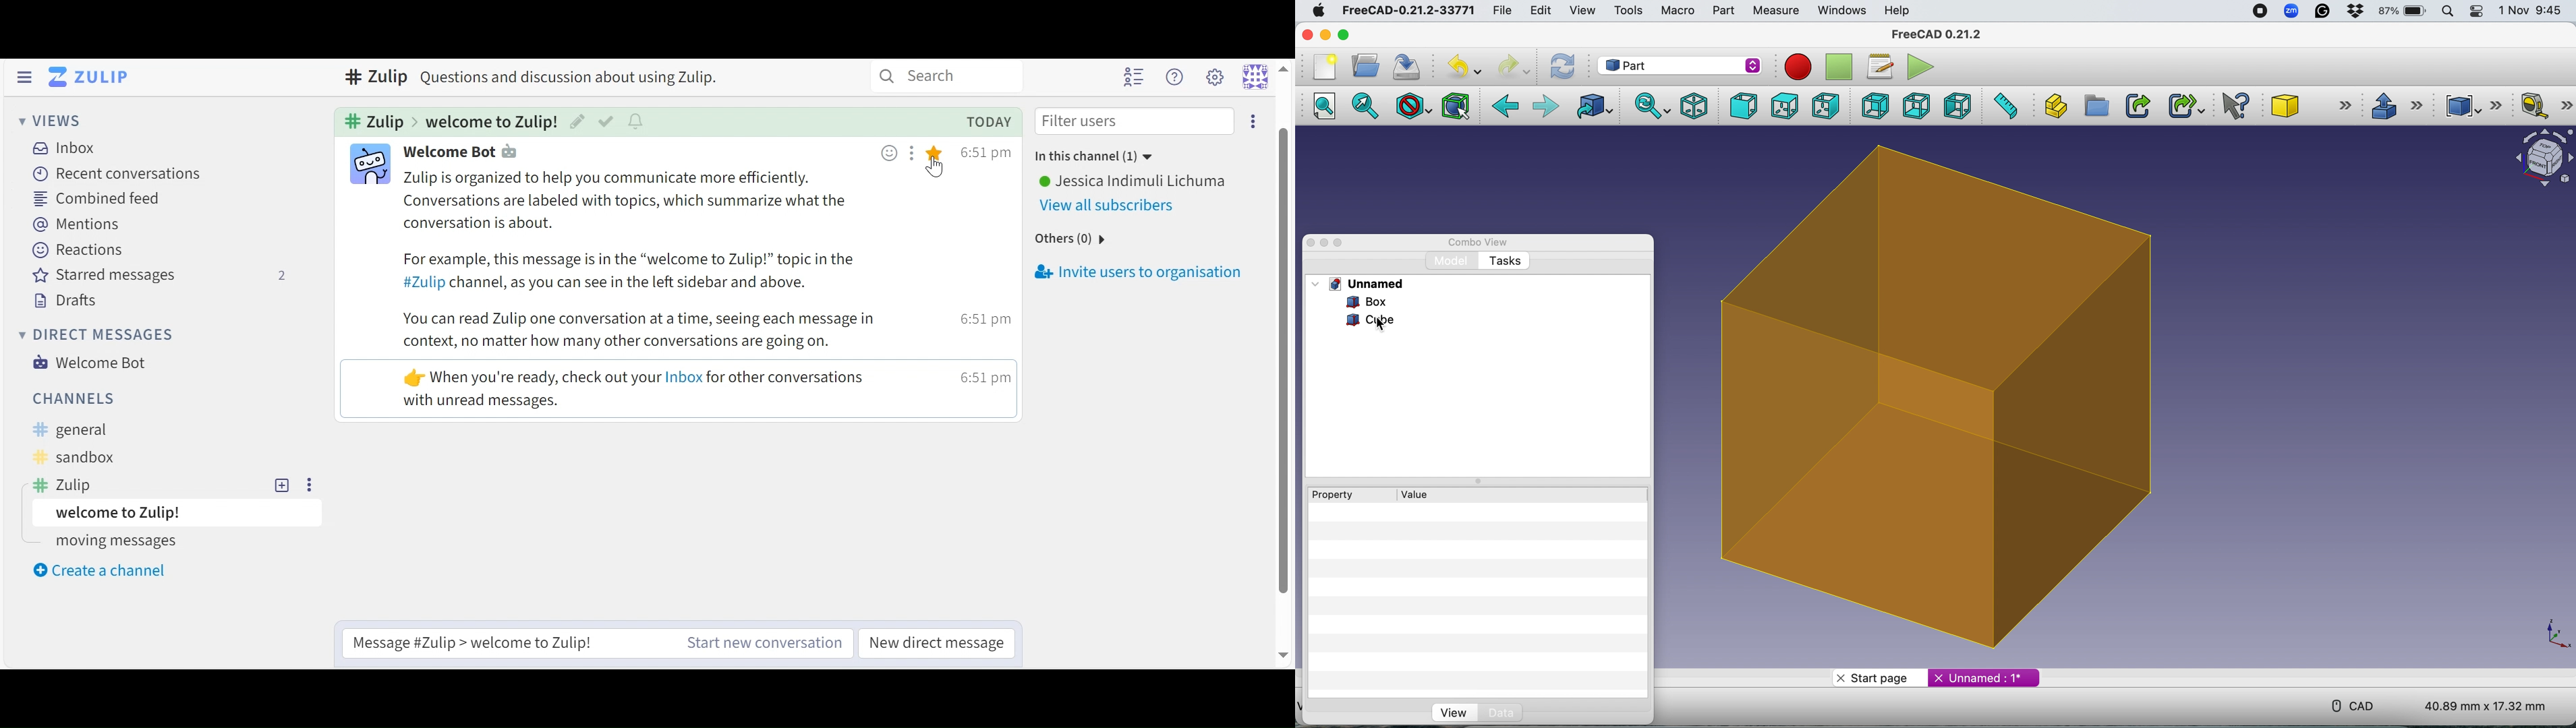 The width and height of the screenshot is (2576, 728). Describe the element at coordinates (90, 363) in the screenshot. I see `Welcome Bot` at that location.